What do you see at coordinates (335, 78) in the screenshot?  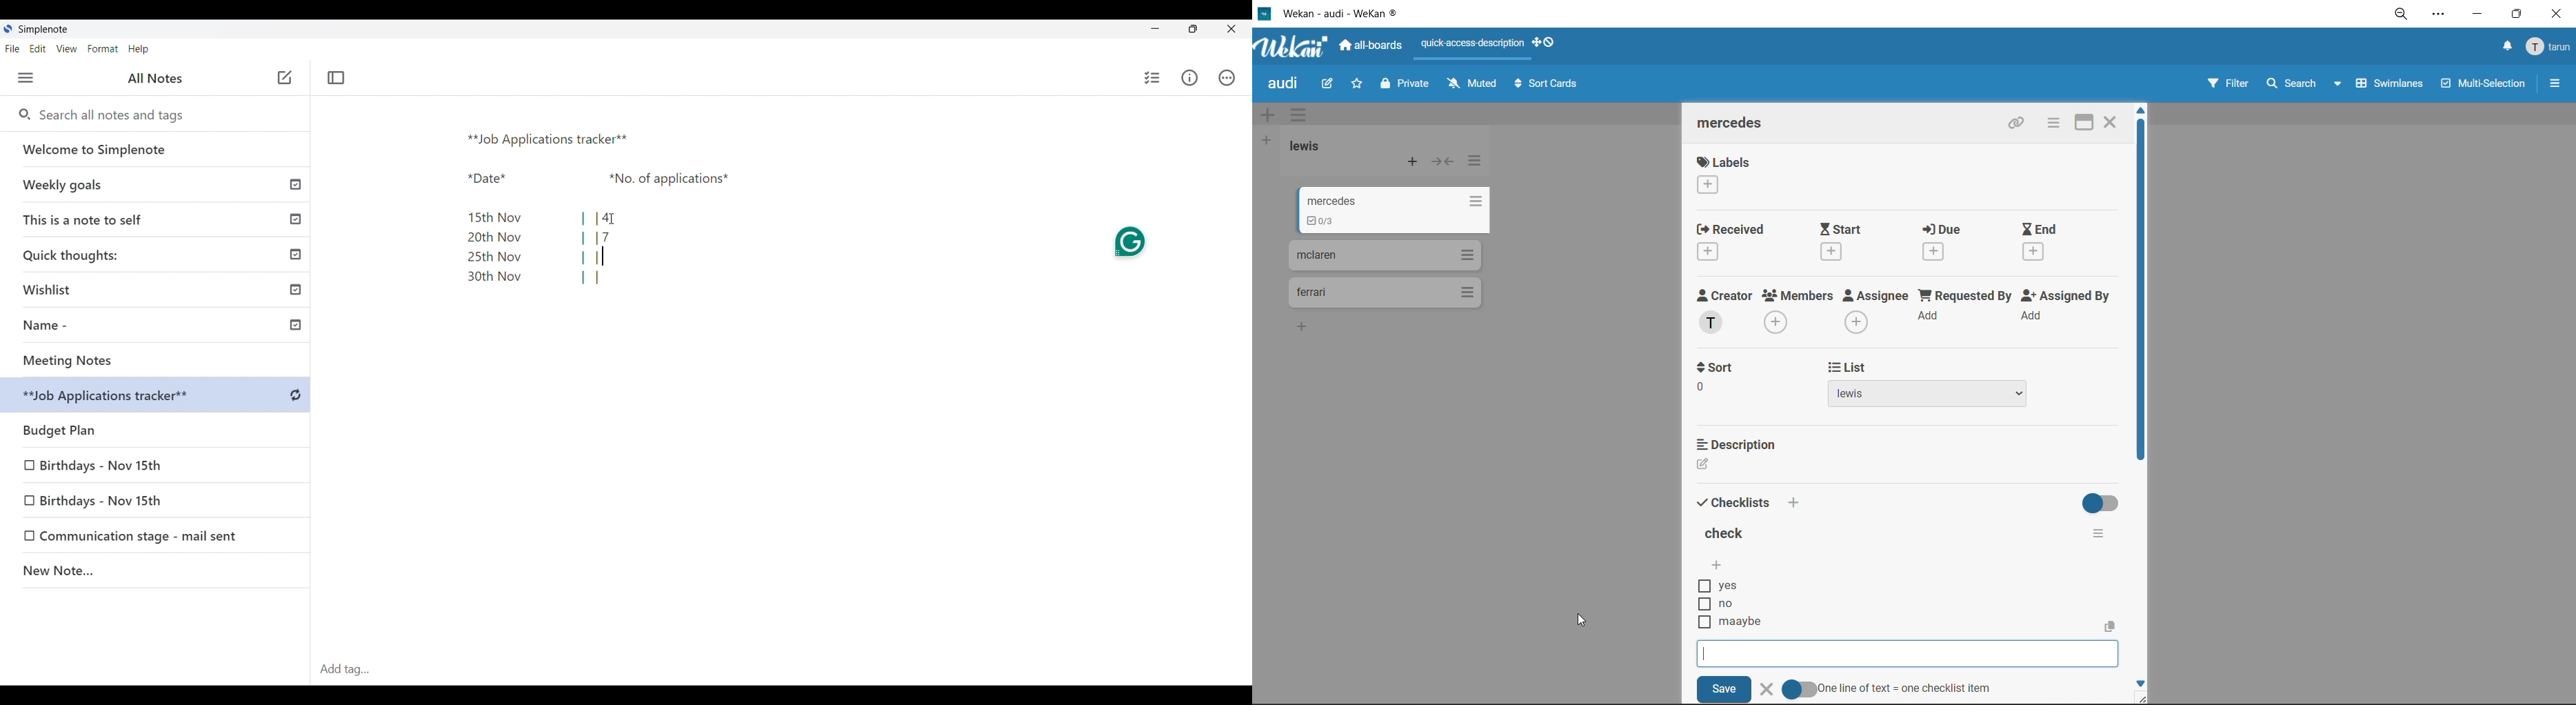 I see `Toggle focus mode` at bounding box center [335, 78].